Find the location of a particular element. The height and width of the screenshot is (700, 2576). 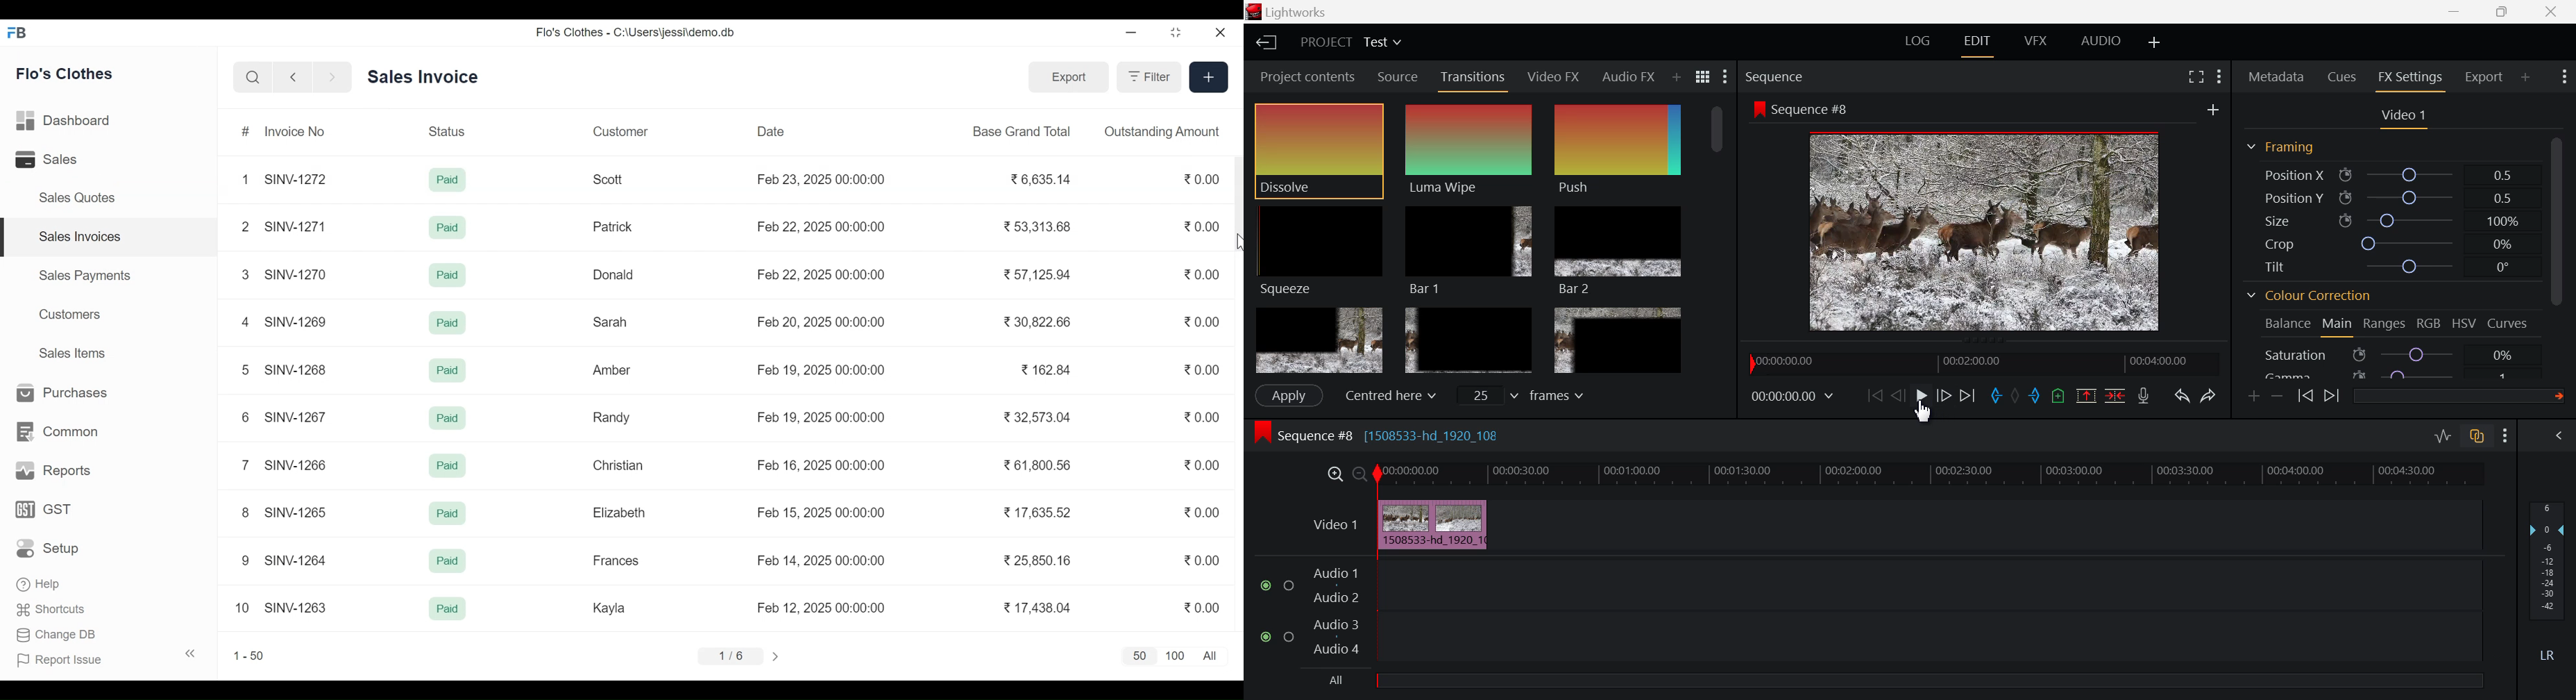

SINV-1263 is located at coordinates (296, 606).